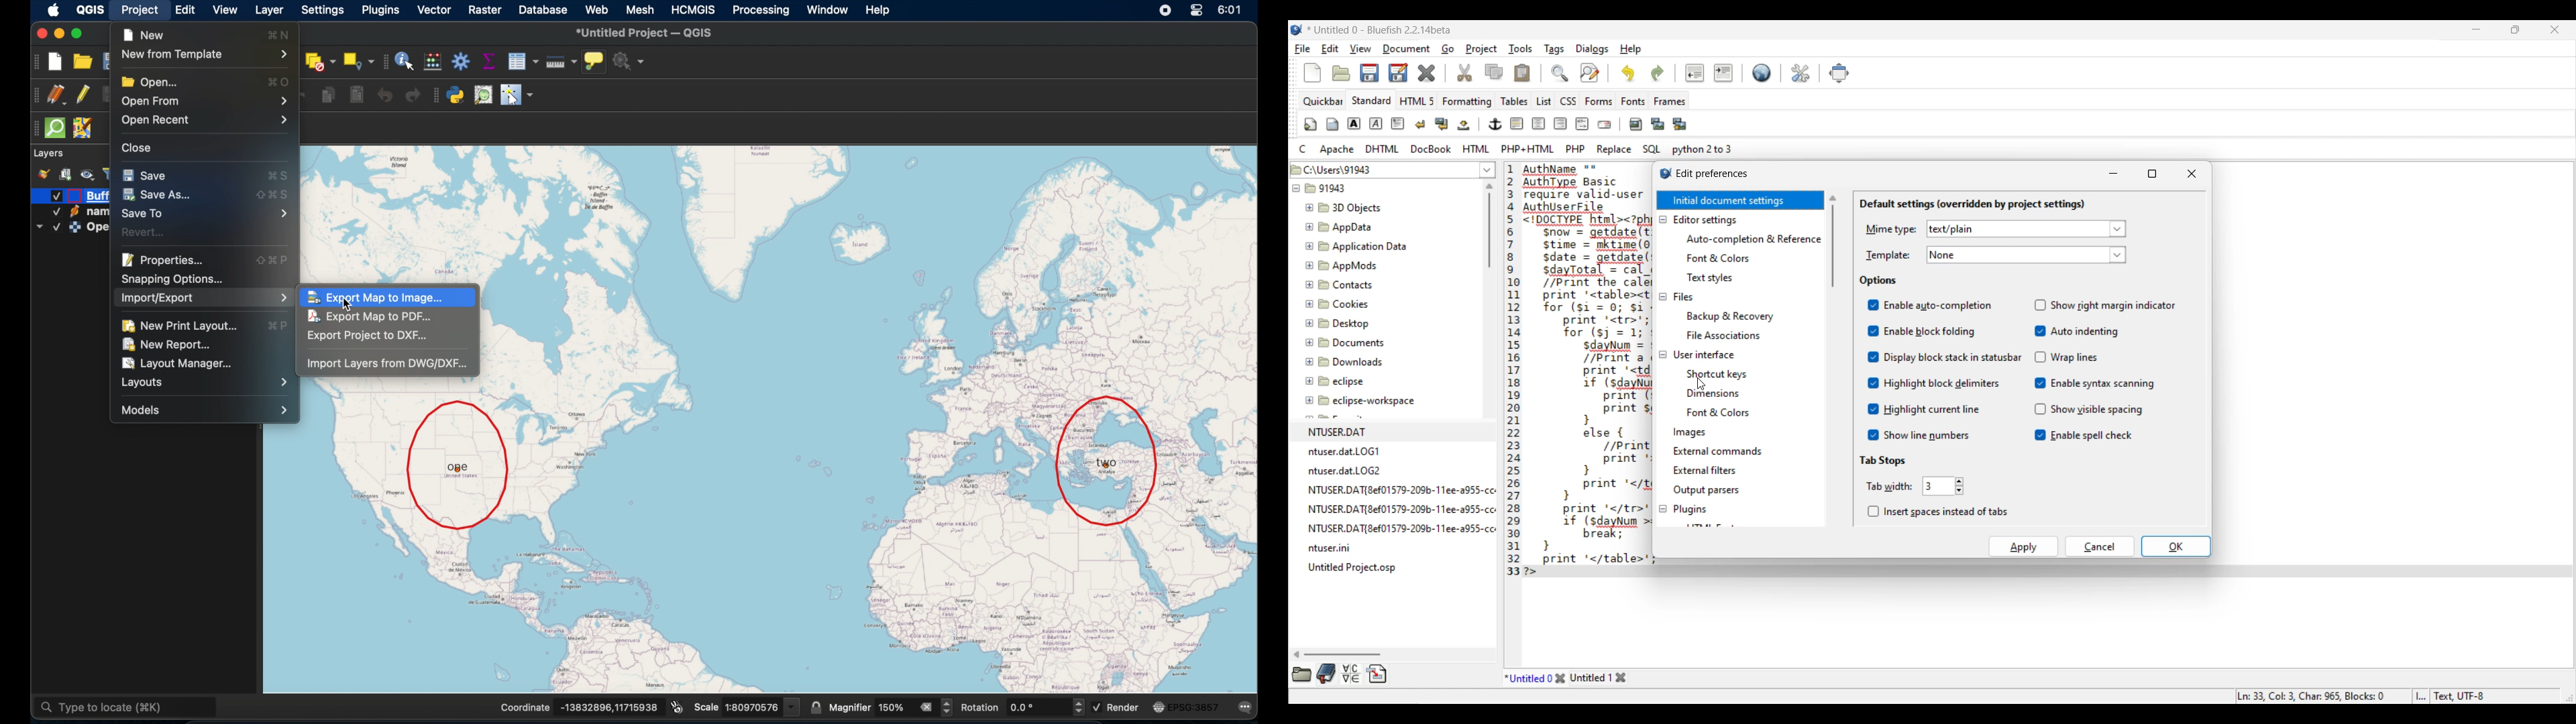 The height and width of the screenshot is (728, 2576). What do you see at coordinates (54, 213) in the screenshot?
I see `Checked checkbox` at bounding box center [54, 213].